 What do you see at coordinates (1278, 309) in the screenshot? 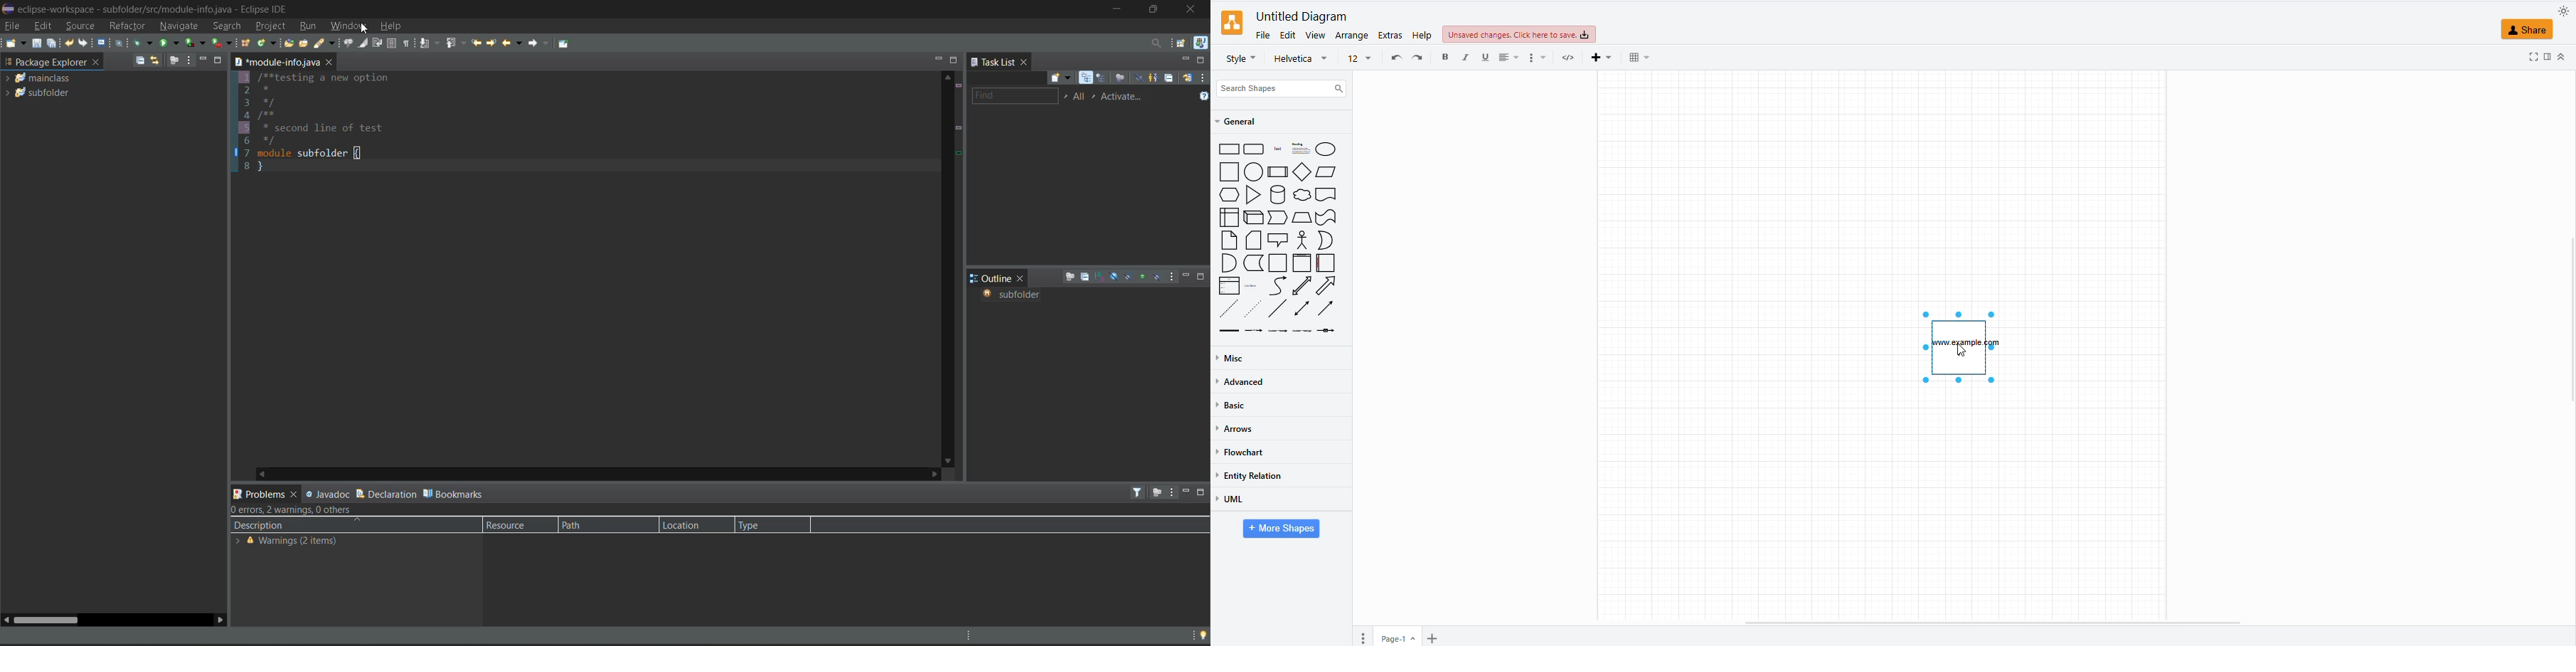
I see `line ` at bounding box center [1278, 309].